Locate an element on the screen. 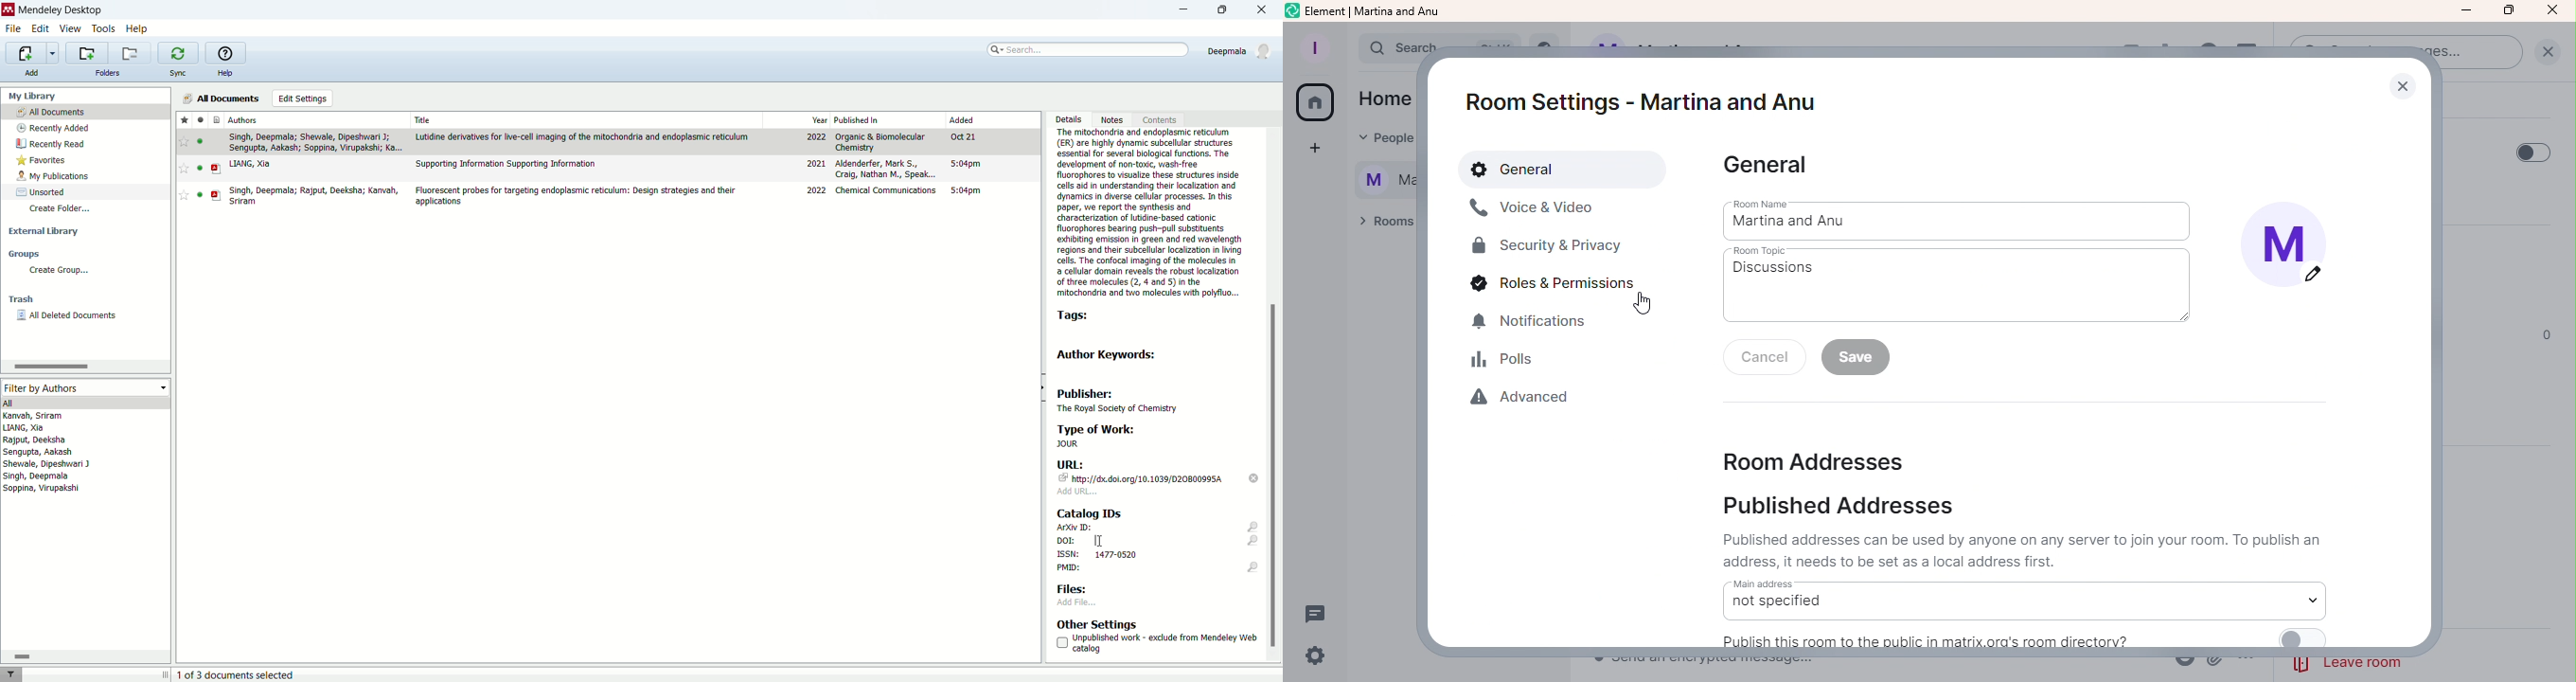 This screenshot has height=700, width=2576. Profile  is located at coordinates (1314, 45).